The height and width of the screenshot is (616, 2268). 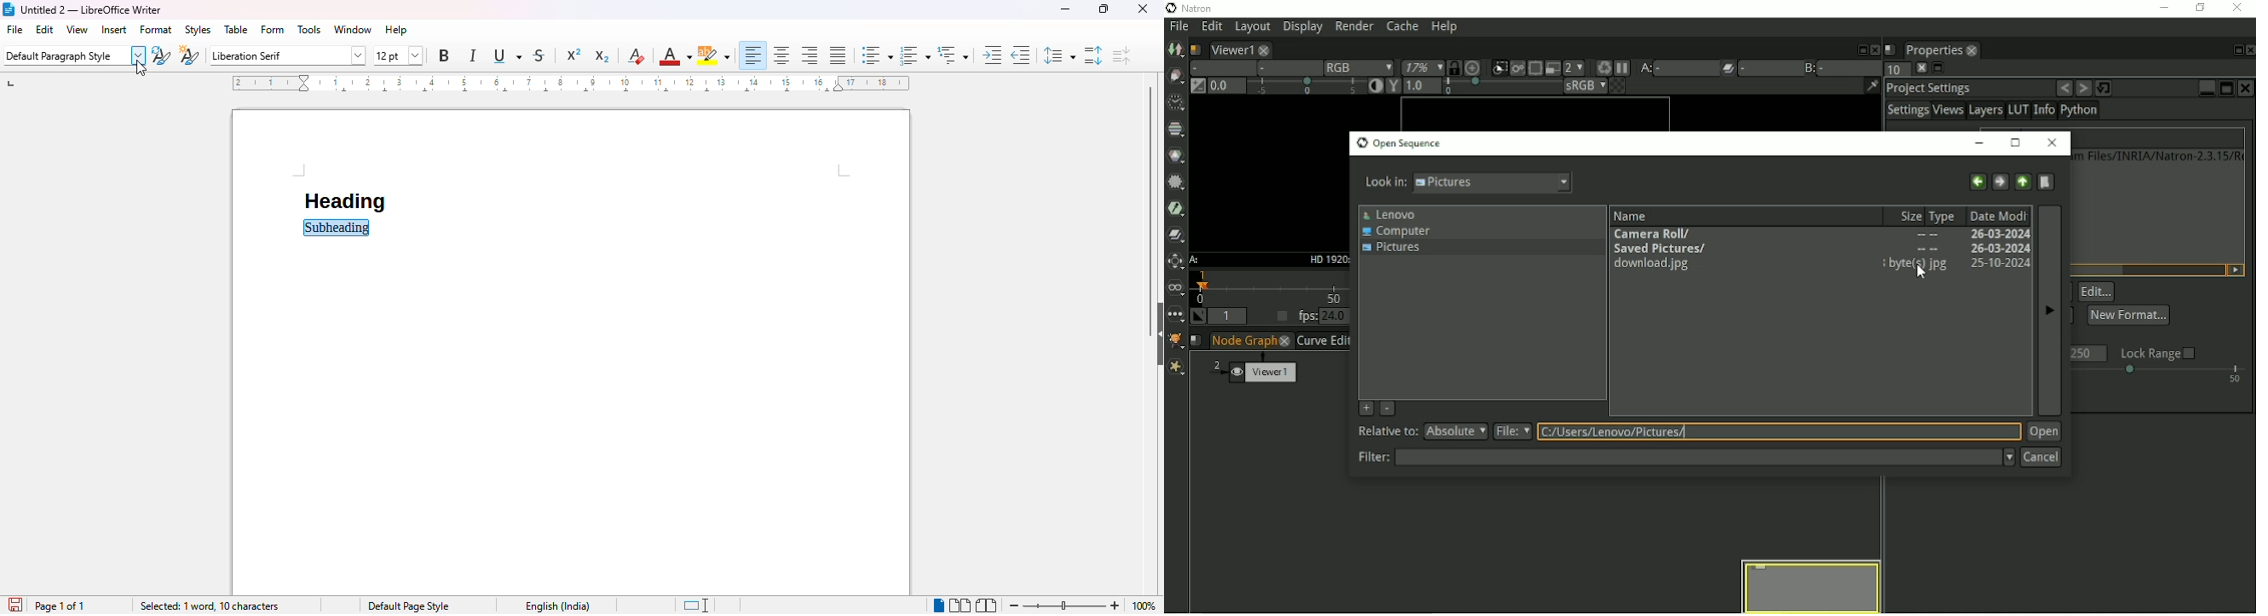 What do you see at coordinates (408, 605) in the screenshot?
I see `page style` at bounding box center [408, 605].